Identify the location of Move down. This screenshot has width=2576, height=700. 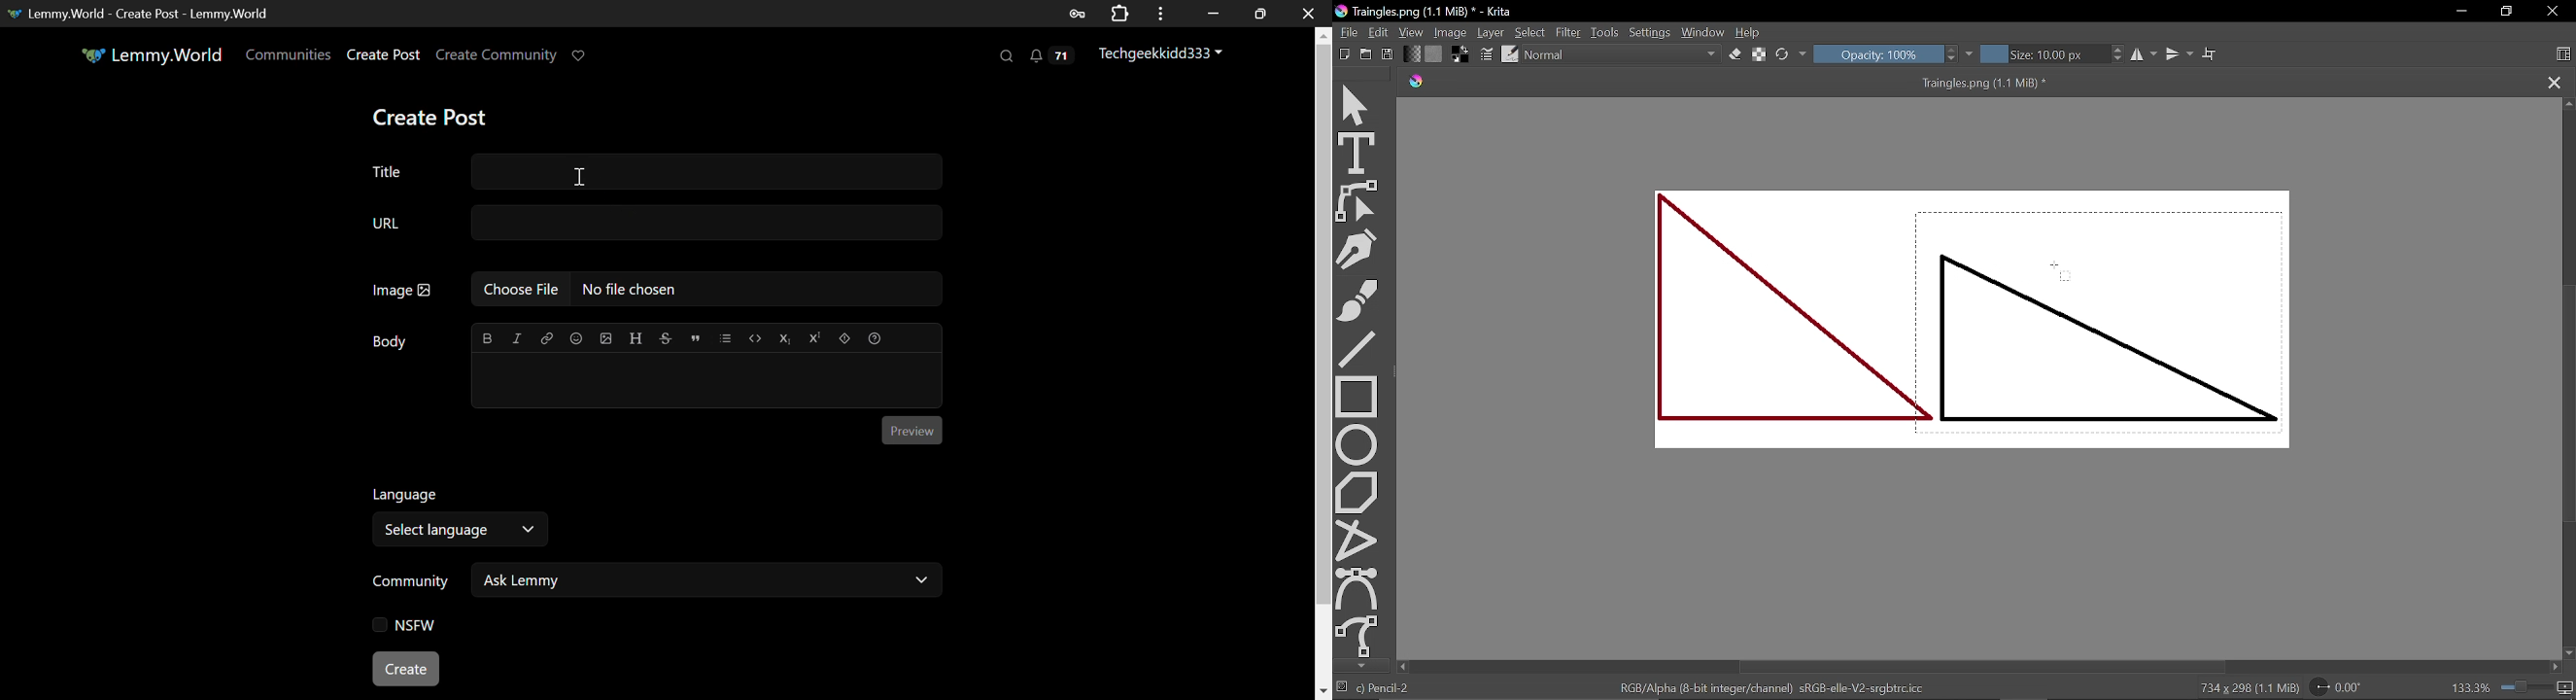
(1359, 666).